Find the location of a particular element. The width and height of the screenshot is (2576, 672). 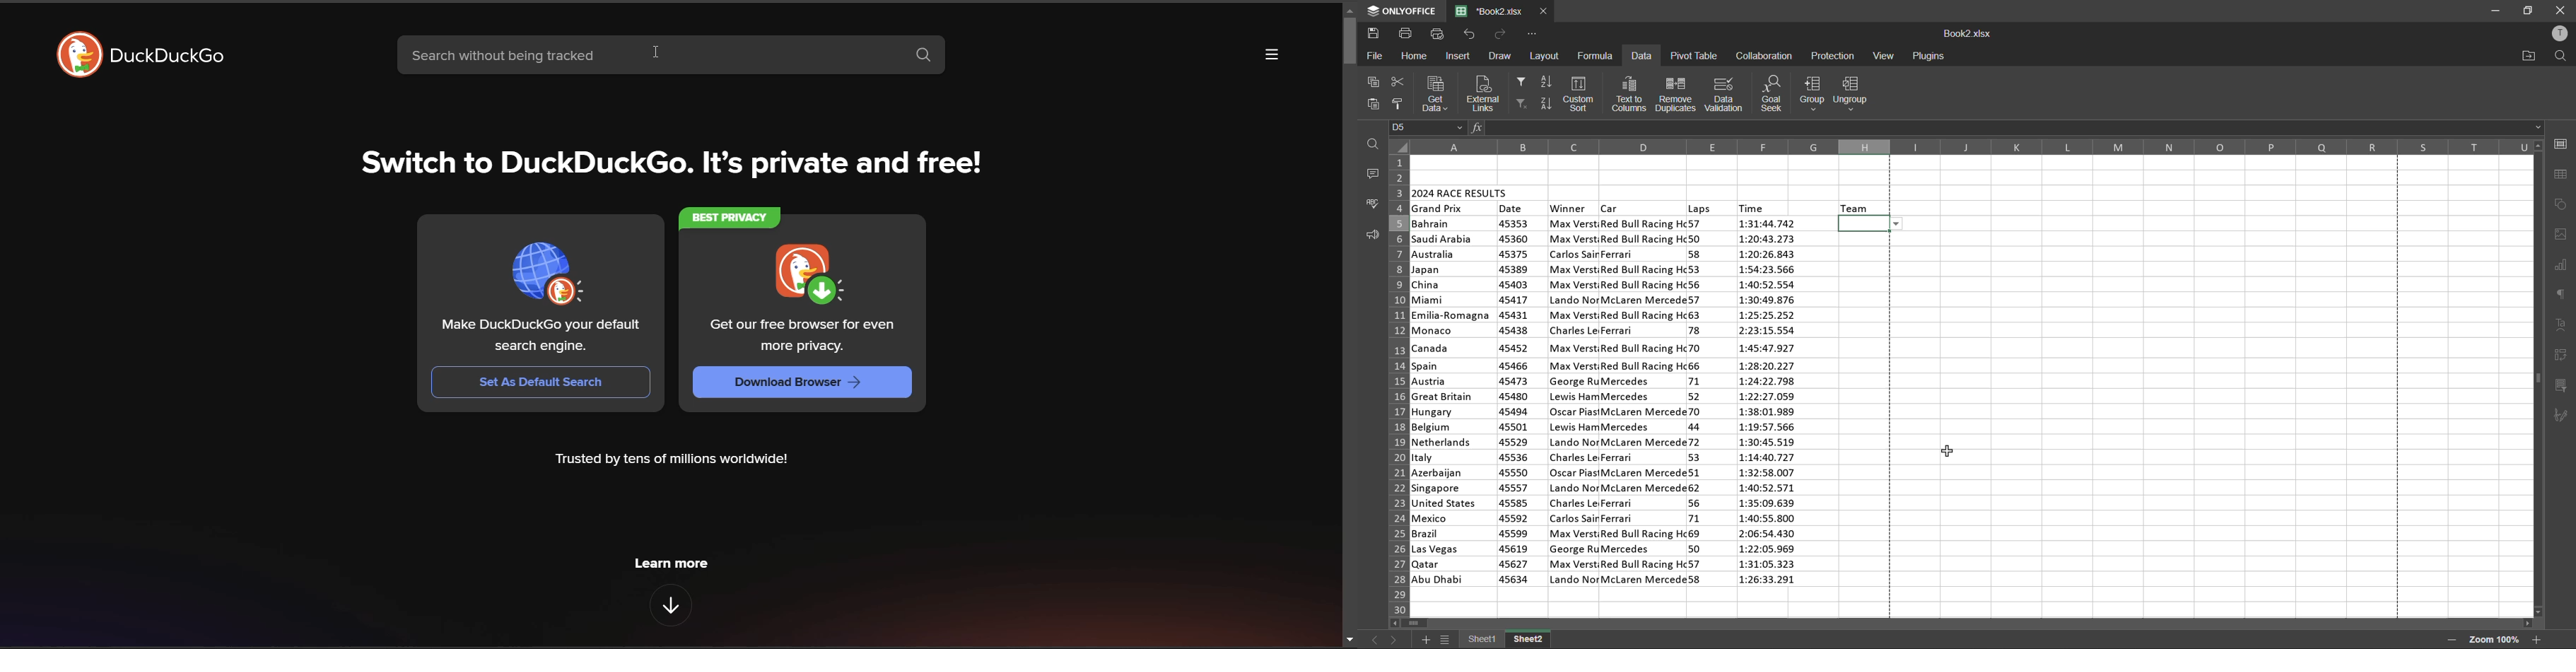

scrollbar is located at coordinates (1963, 625).